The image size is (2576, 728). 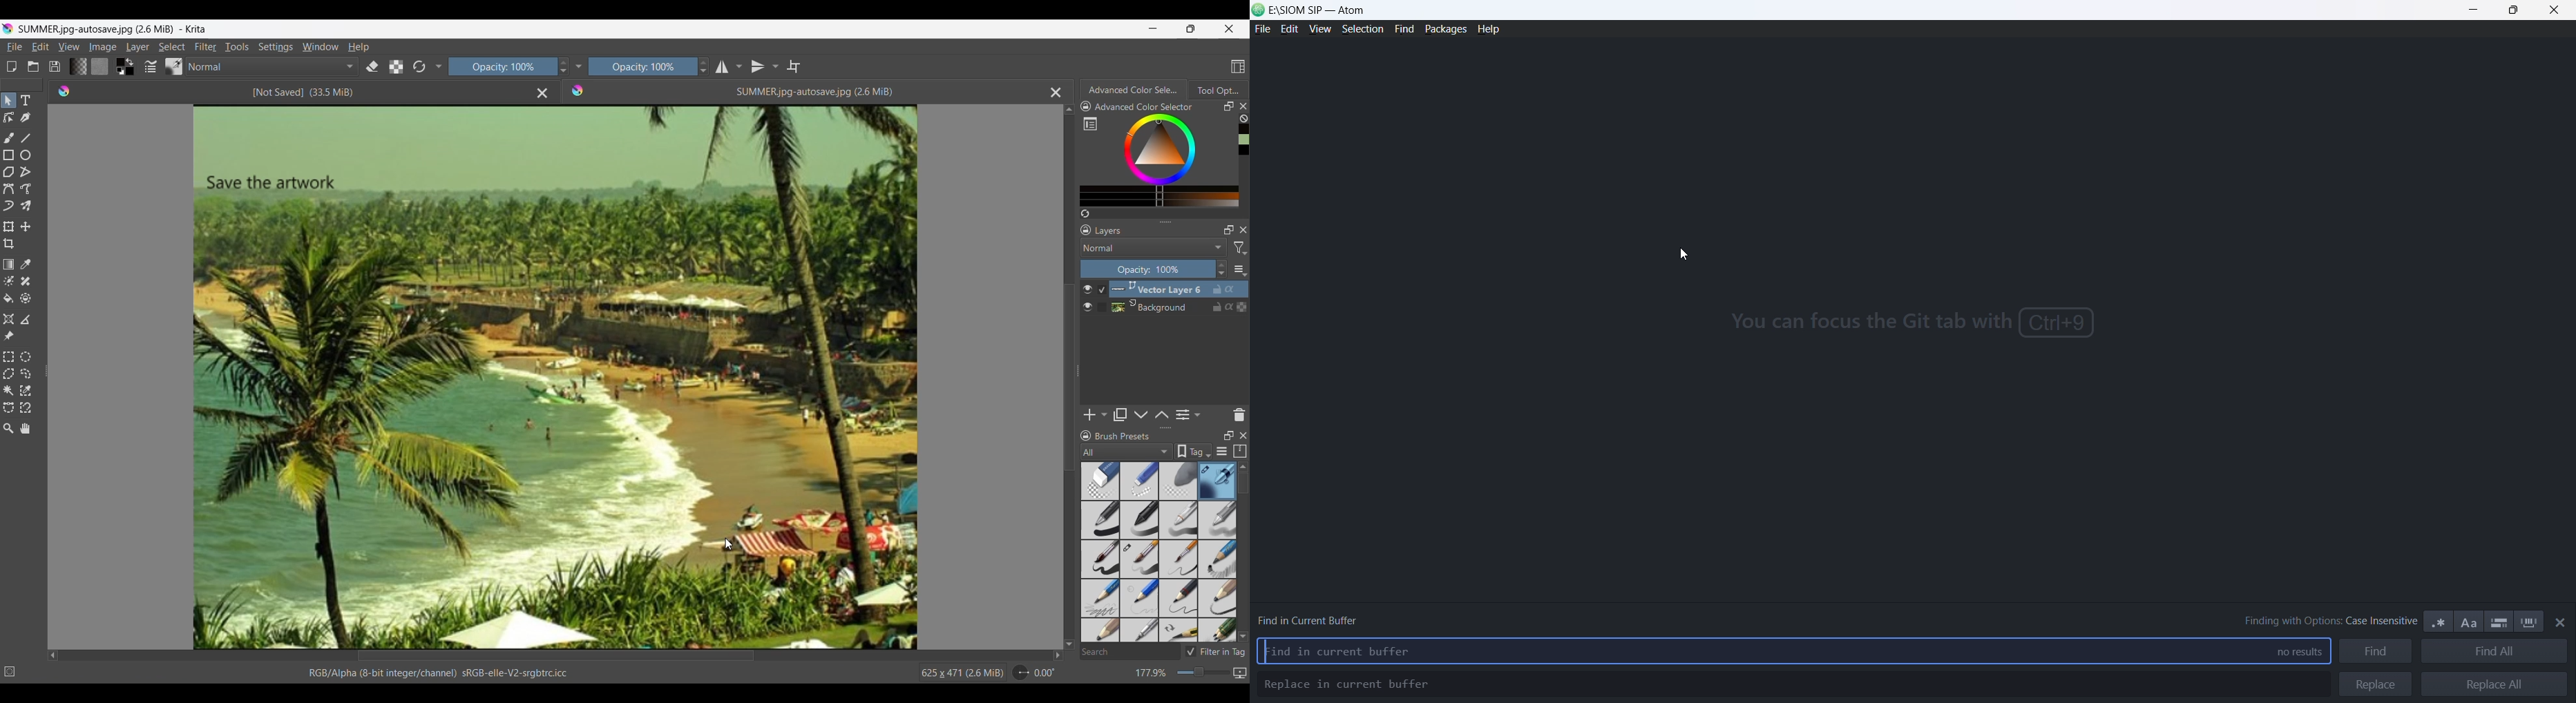 What do you see at coordinates (440, 67) in the screenshot?
I see `Show/Hide more tools` at bounding box center [440, 67].